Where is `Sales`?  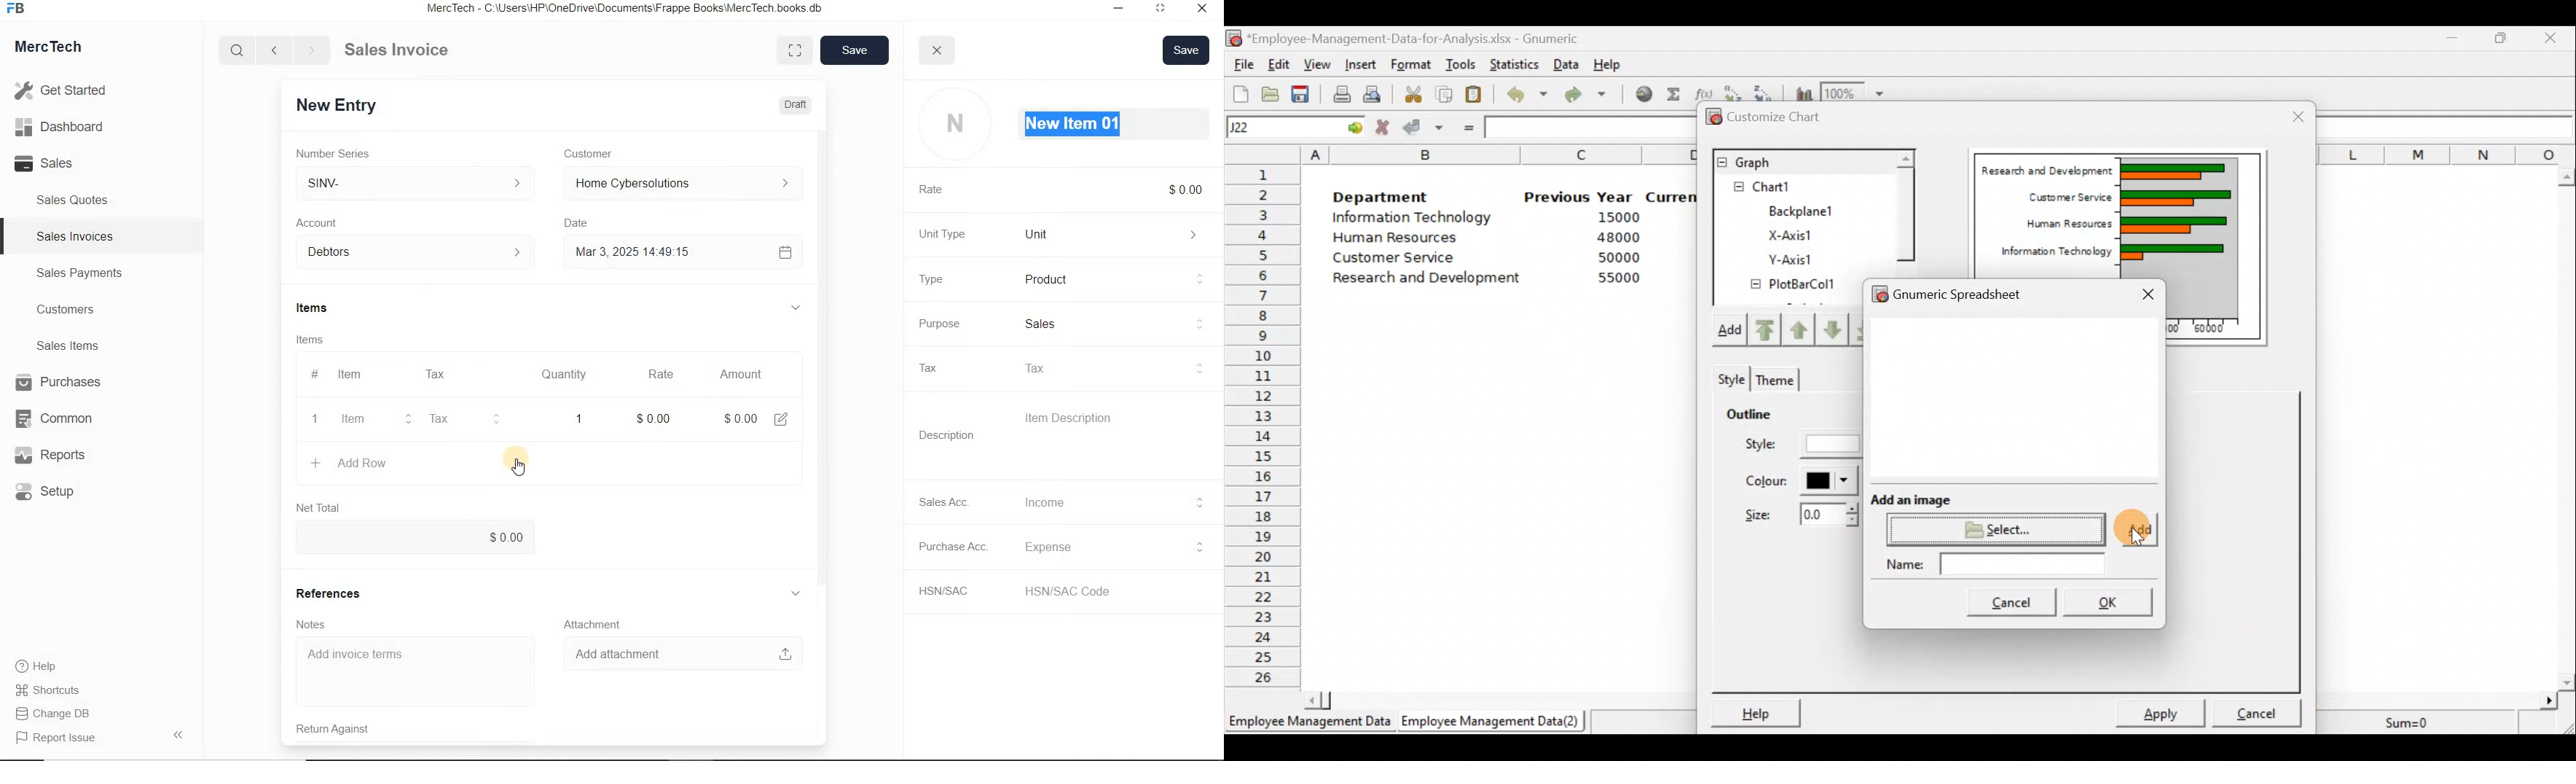 Sales is located at coordinates (66, 163).